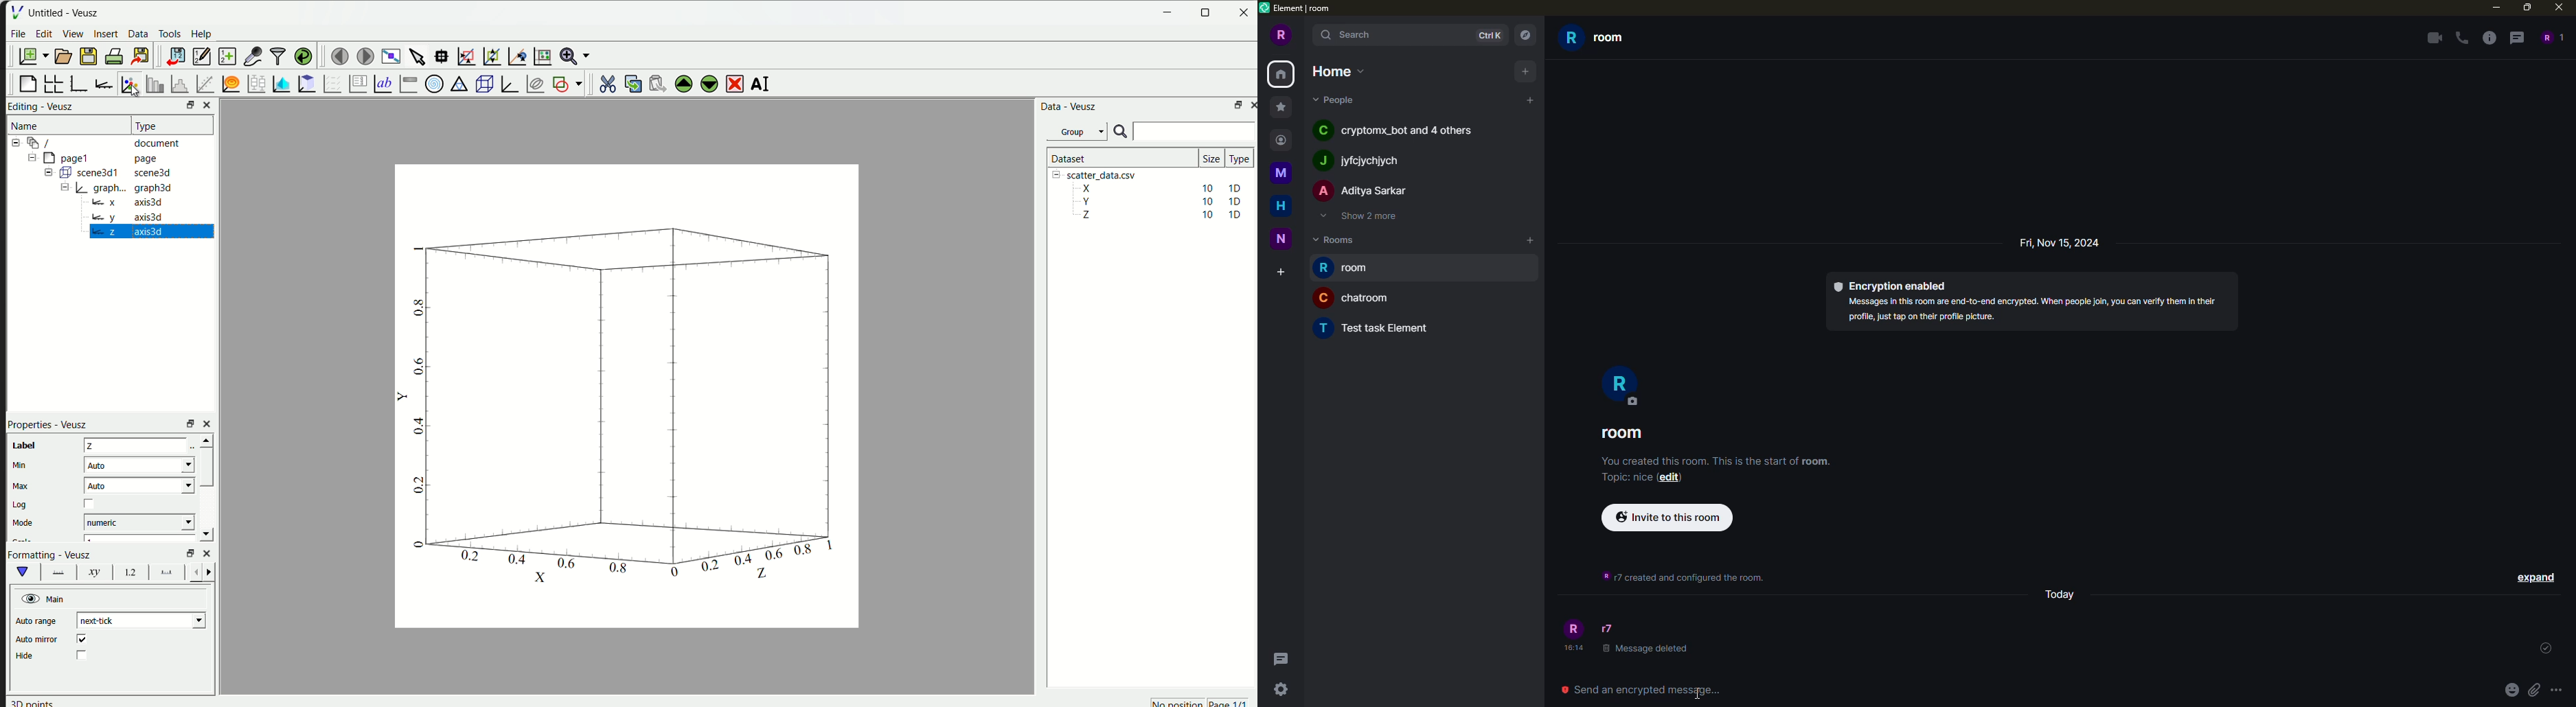  I want to click on info, so click(2487, 37).